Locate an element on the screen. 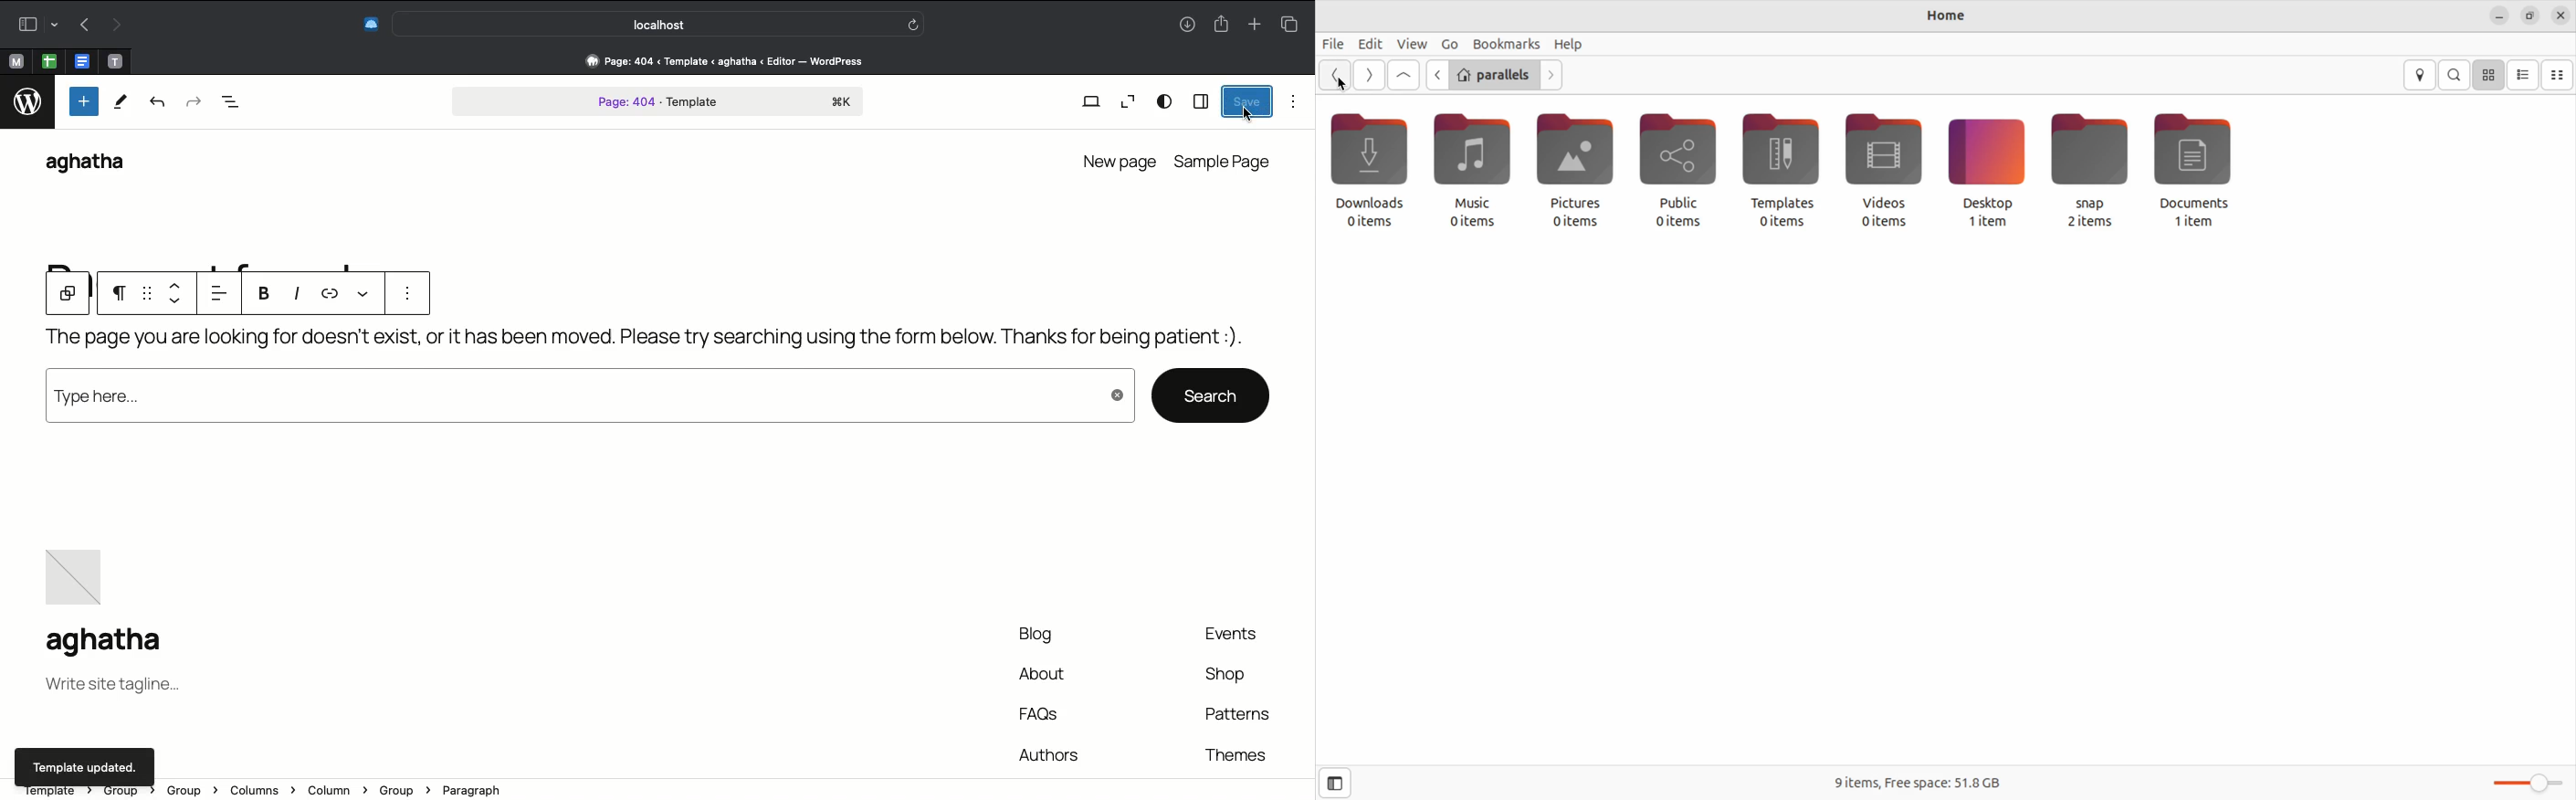 This screenshot has height=812, width=2576. parallels is located at coordinates (1495, 74).